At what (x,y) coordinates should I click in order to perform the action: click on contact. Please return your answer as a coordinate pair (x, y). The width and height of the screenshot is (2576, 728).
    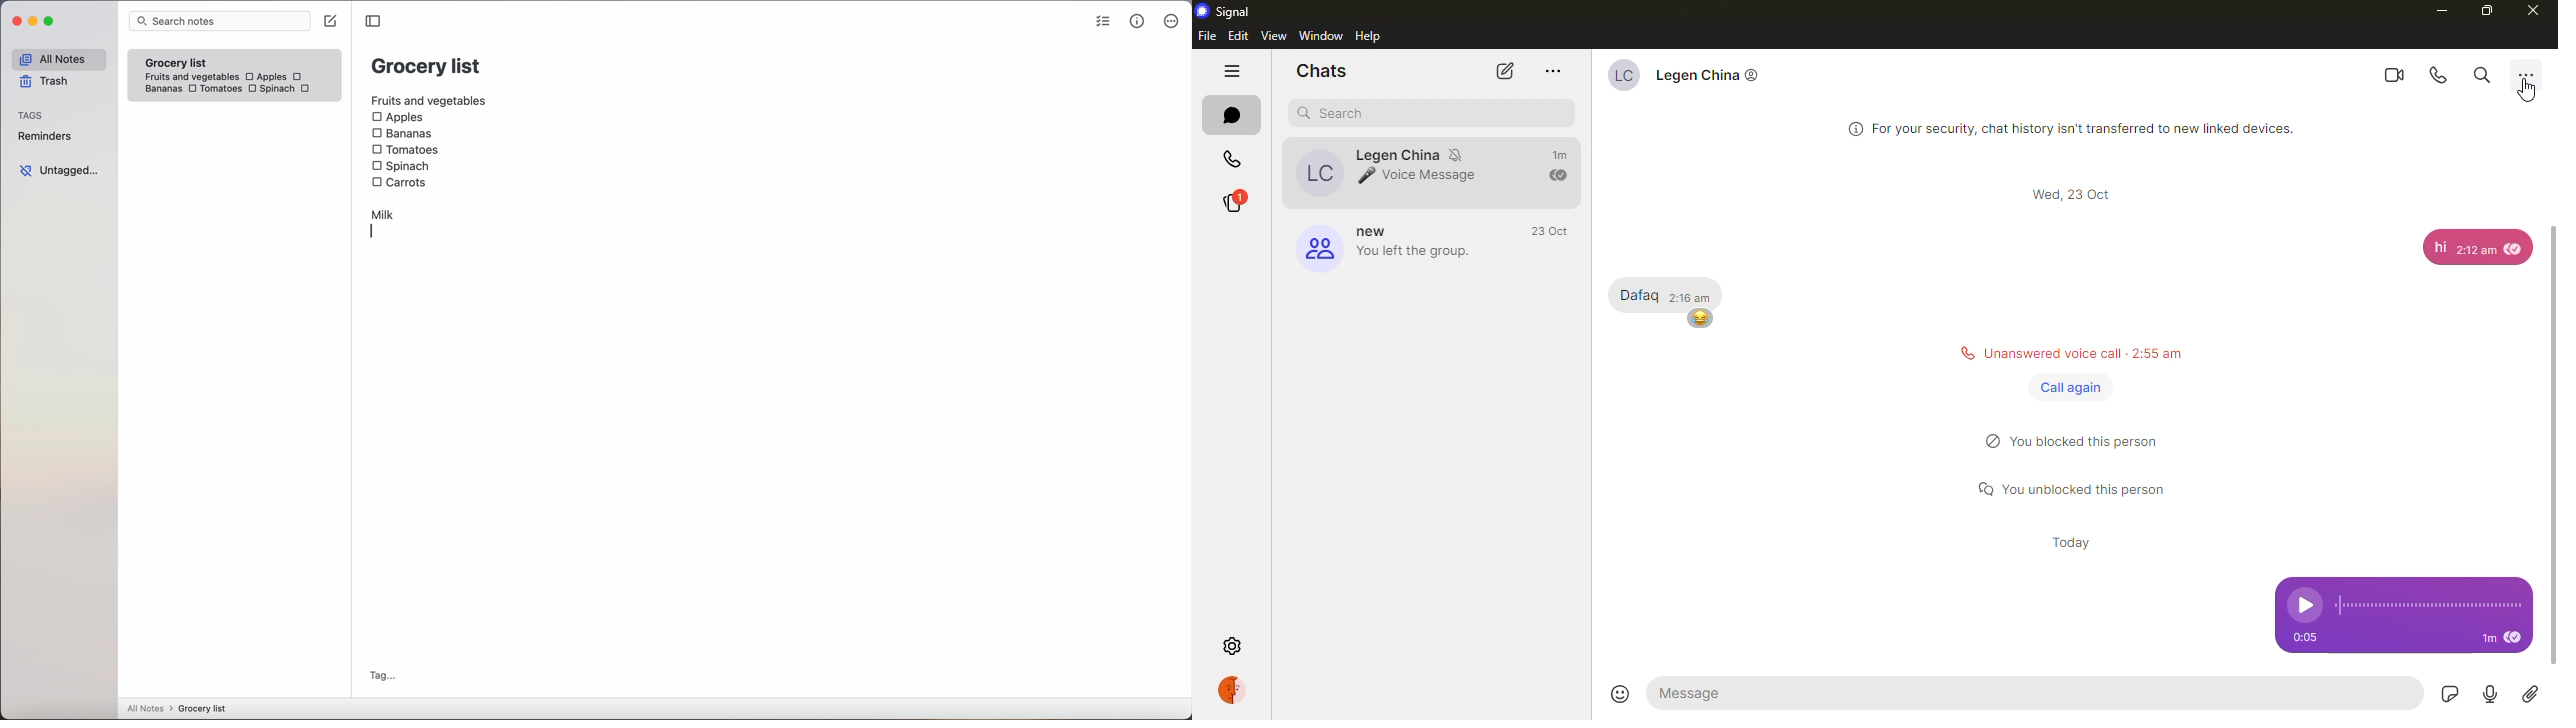
    Looking at the image, I should click on (1394, 172).